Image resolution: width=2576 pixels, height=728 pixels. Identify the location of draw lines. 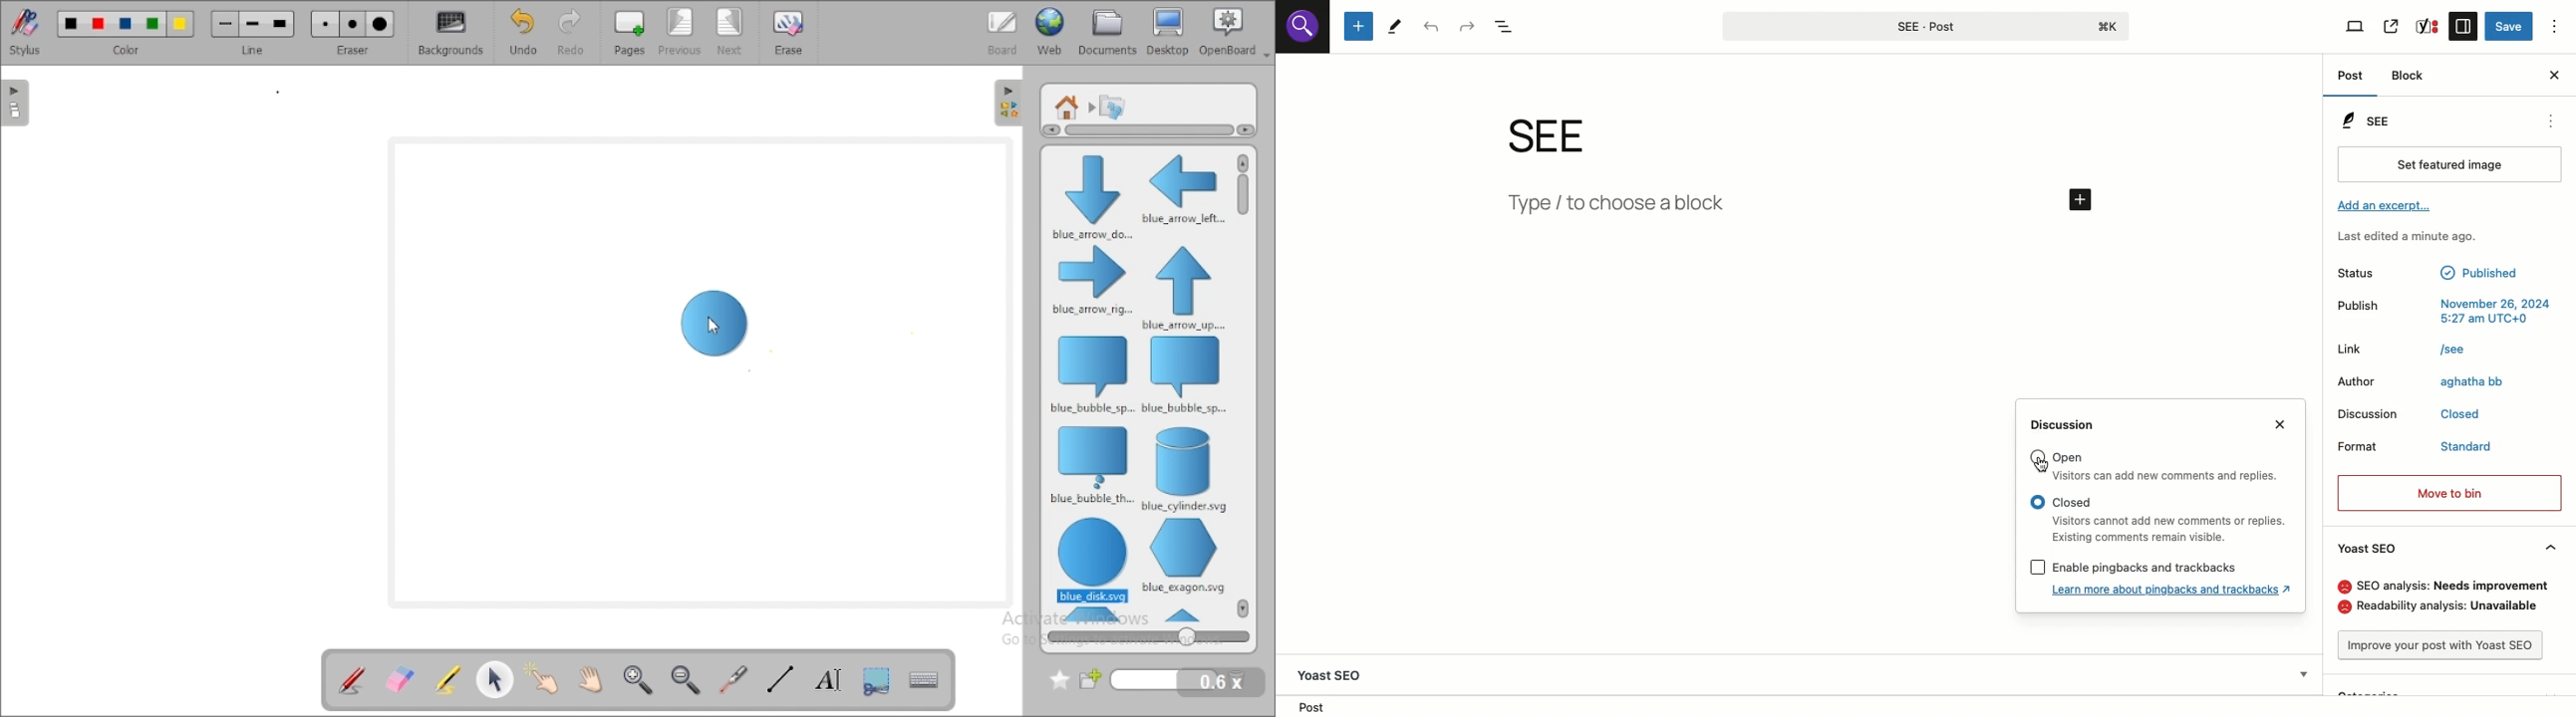
(779, 679).